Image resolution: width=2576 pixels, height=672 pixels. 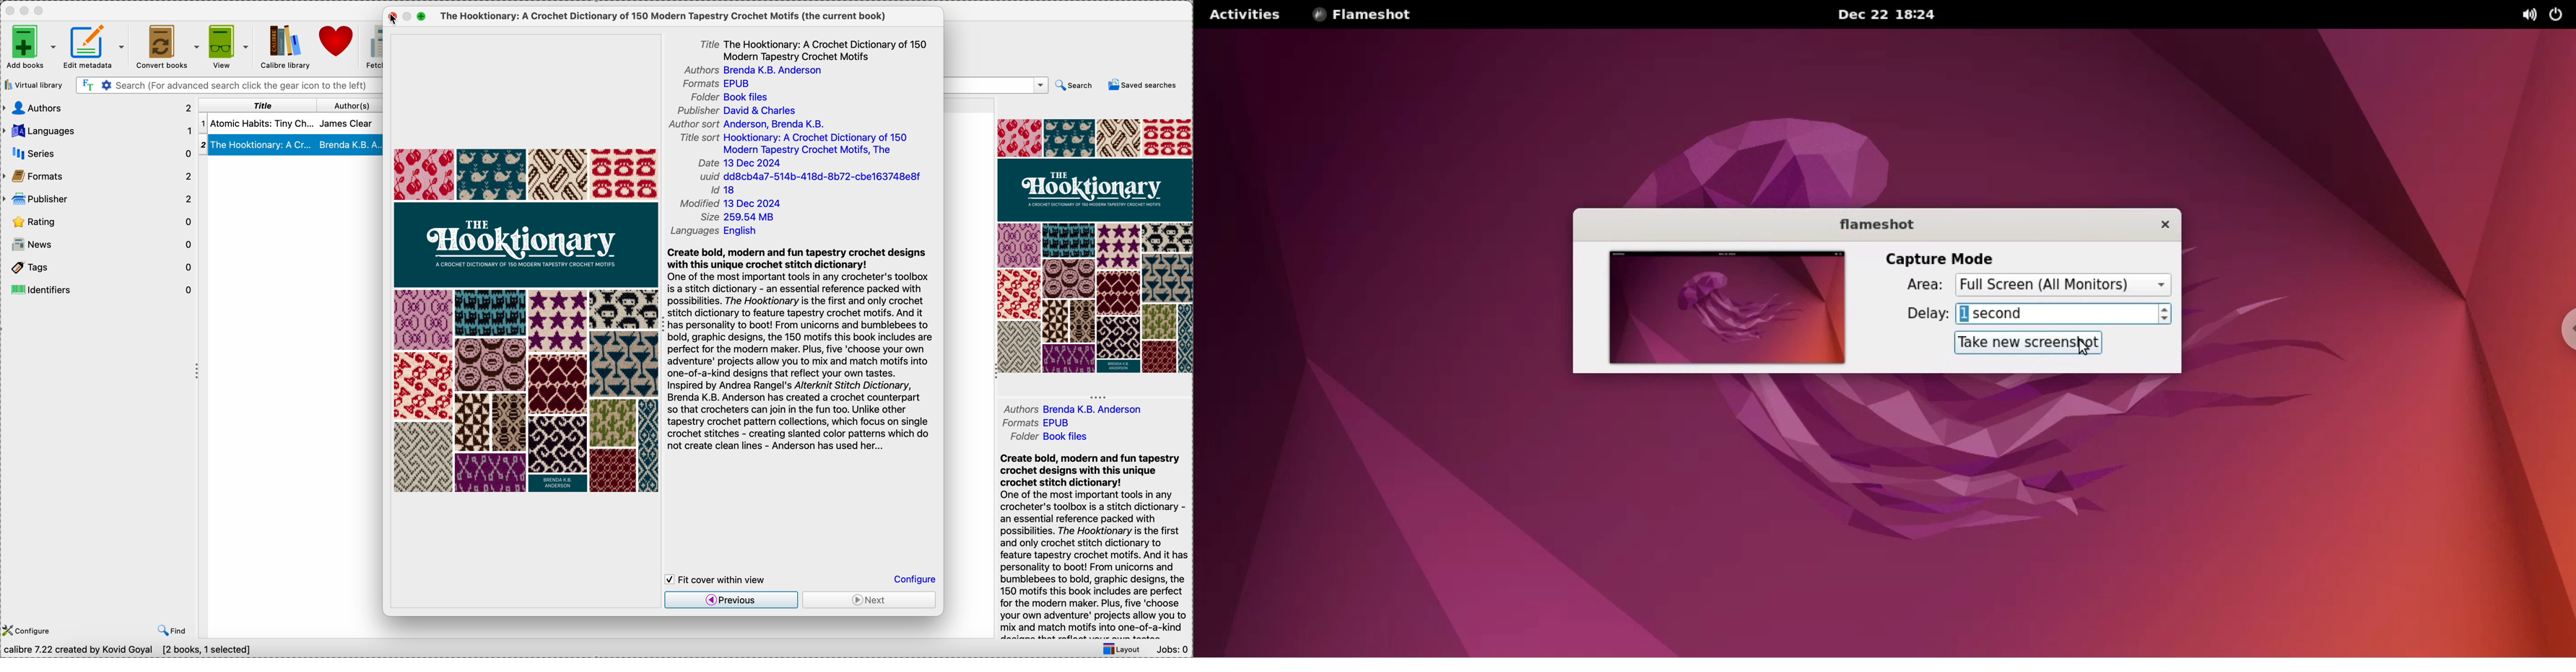 What do you see at coordinates (730, 204) in the screenshot?
I see `modified 13 Dec 2004` at bounding box center [730, 204].